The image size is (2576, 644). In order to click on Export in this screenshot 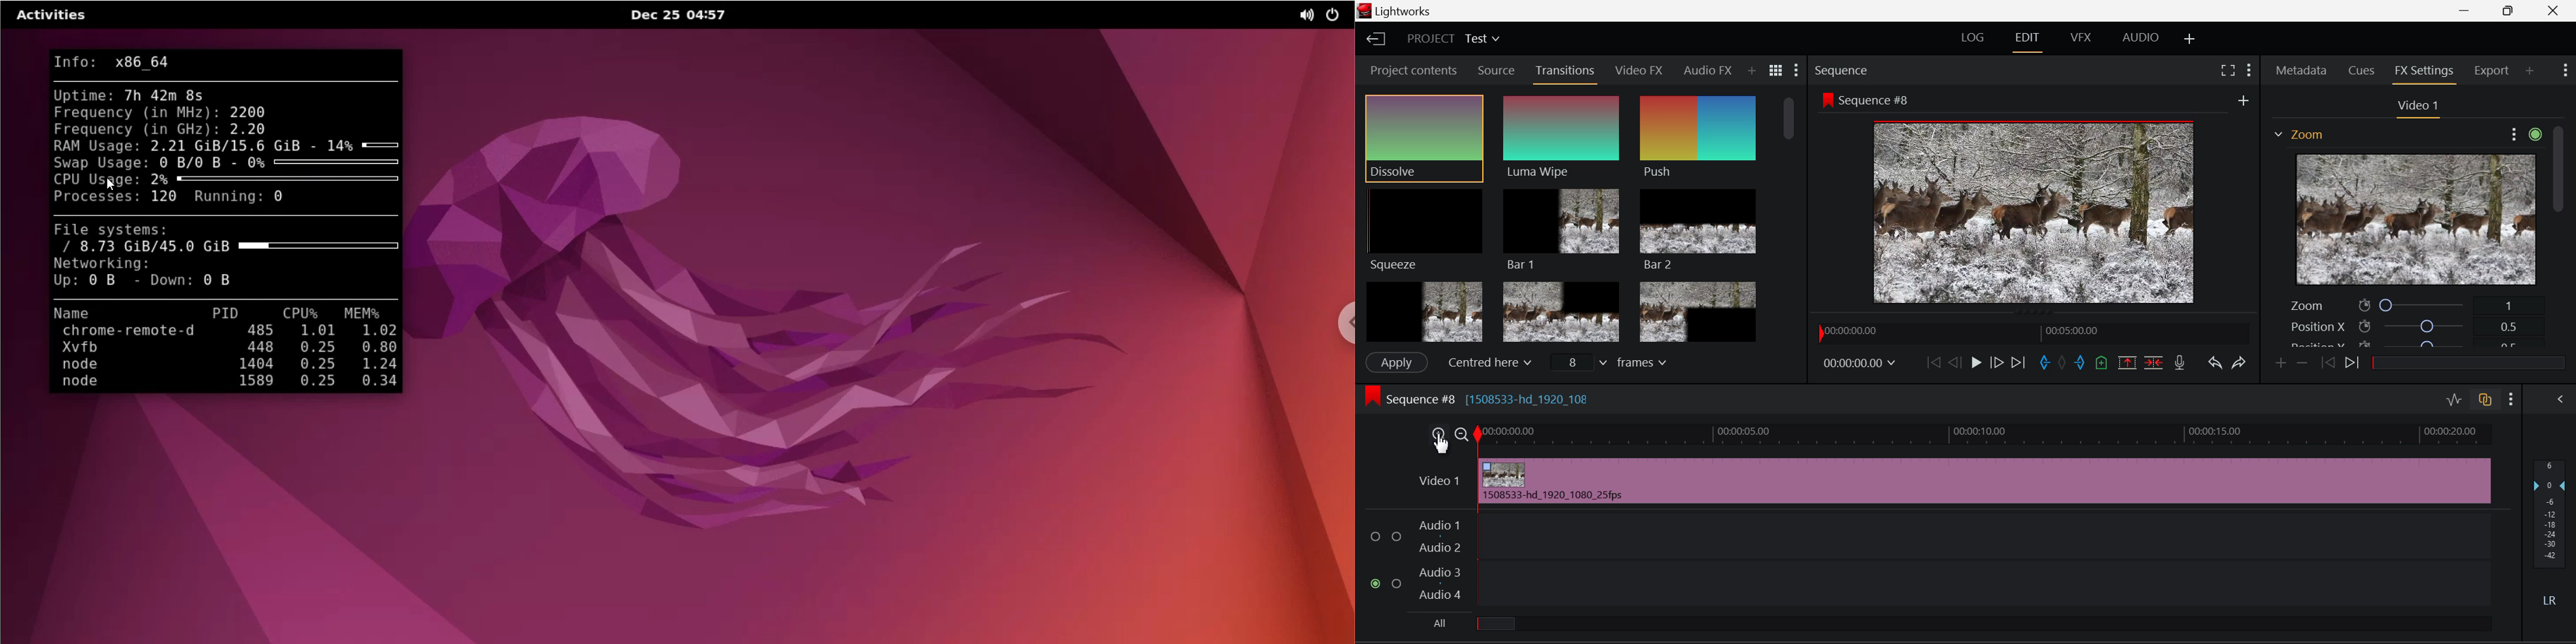, I will do `click(2491, 71)`.